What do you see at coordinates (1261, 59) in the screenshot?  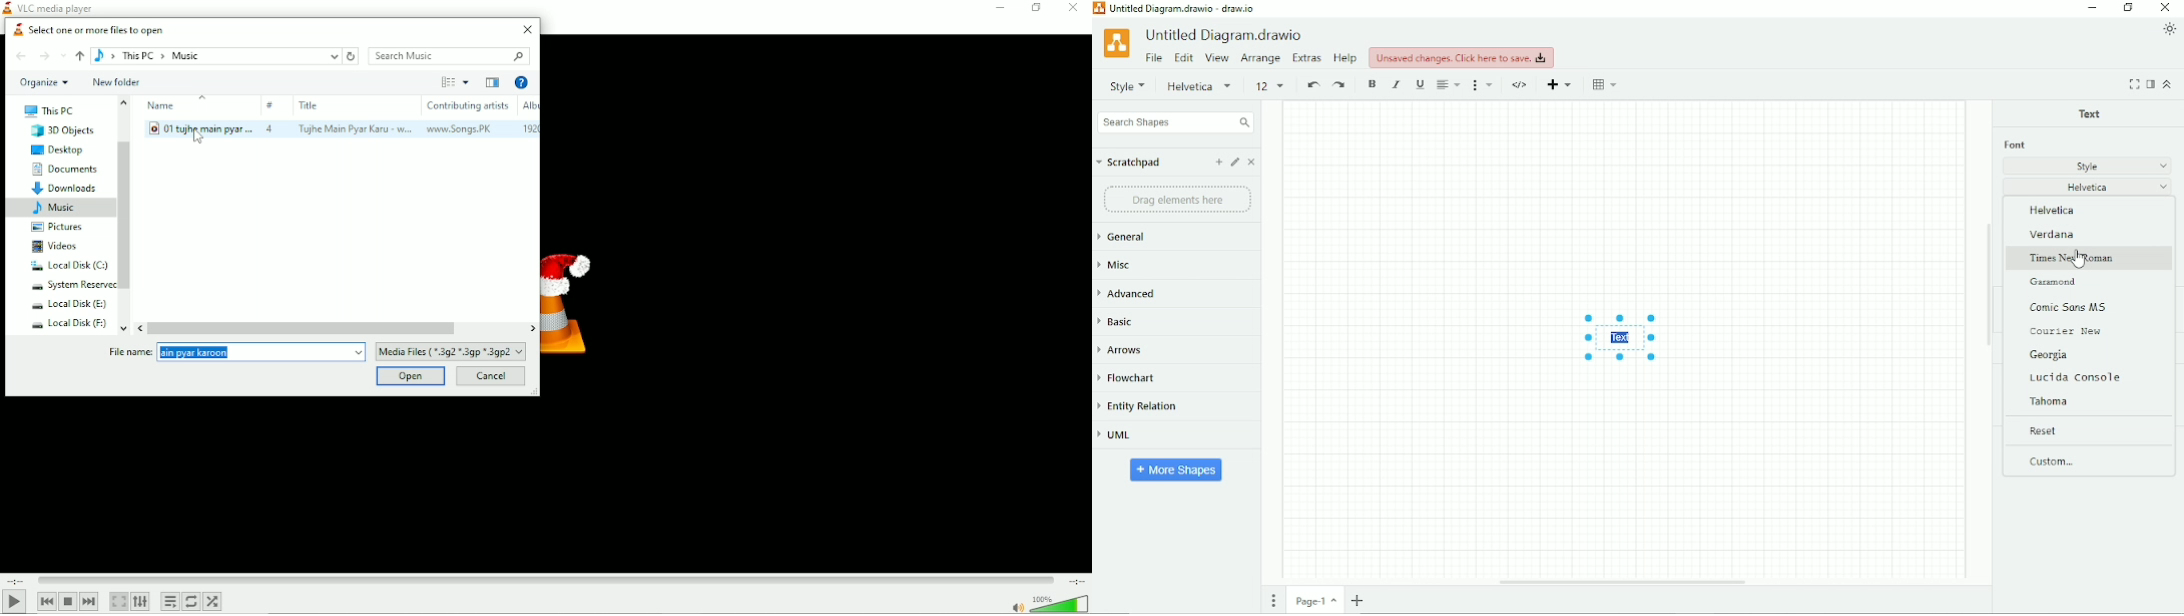 I see `Arrange` at bounding box center [1261, 59].